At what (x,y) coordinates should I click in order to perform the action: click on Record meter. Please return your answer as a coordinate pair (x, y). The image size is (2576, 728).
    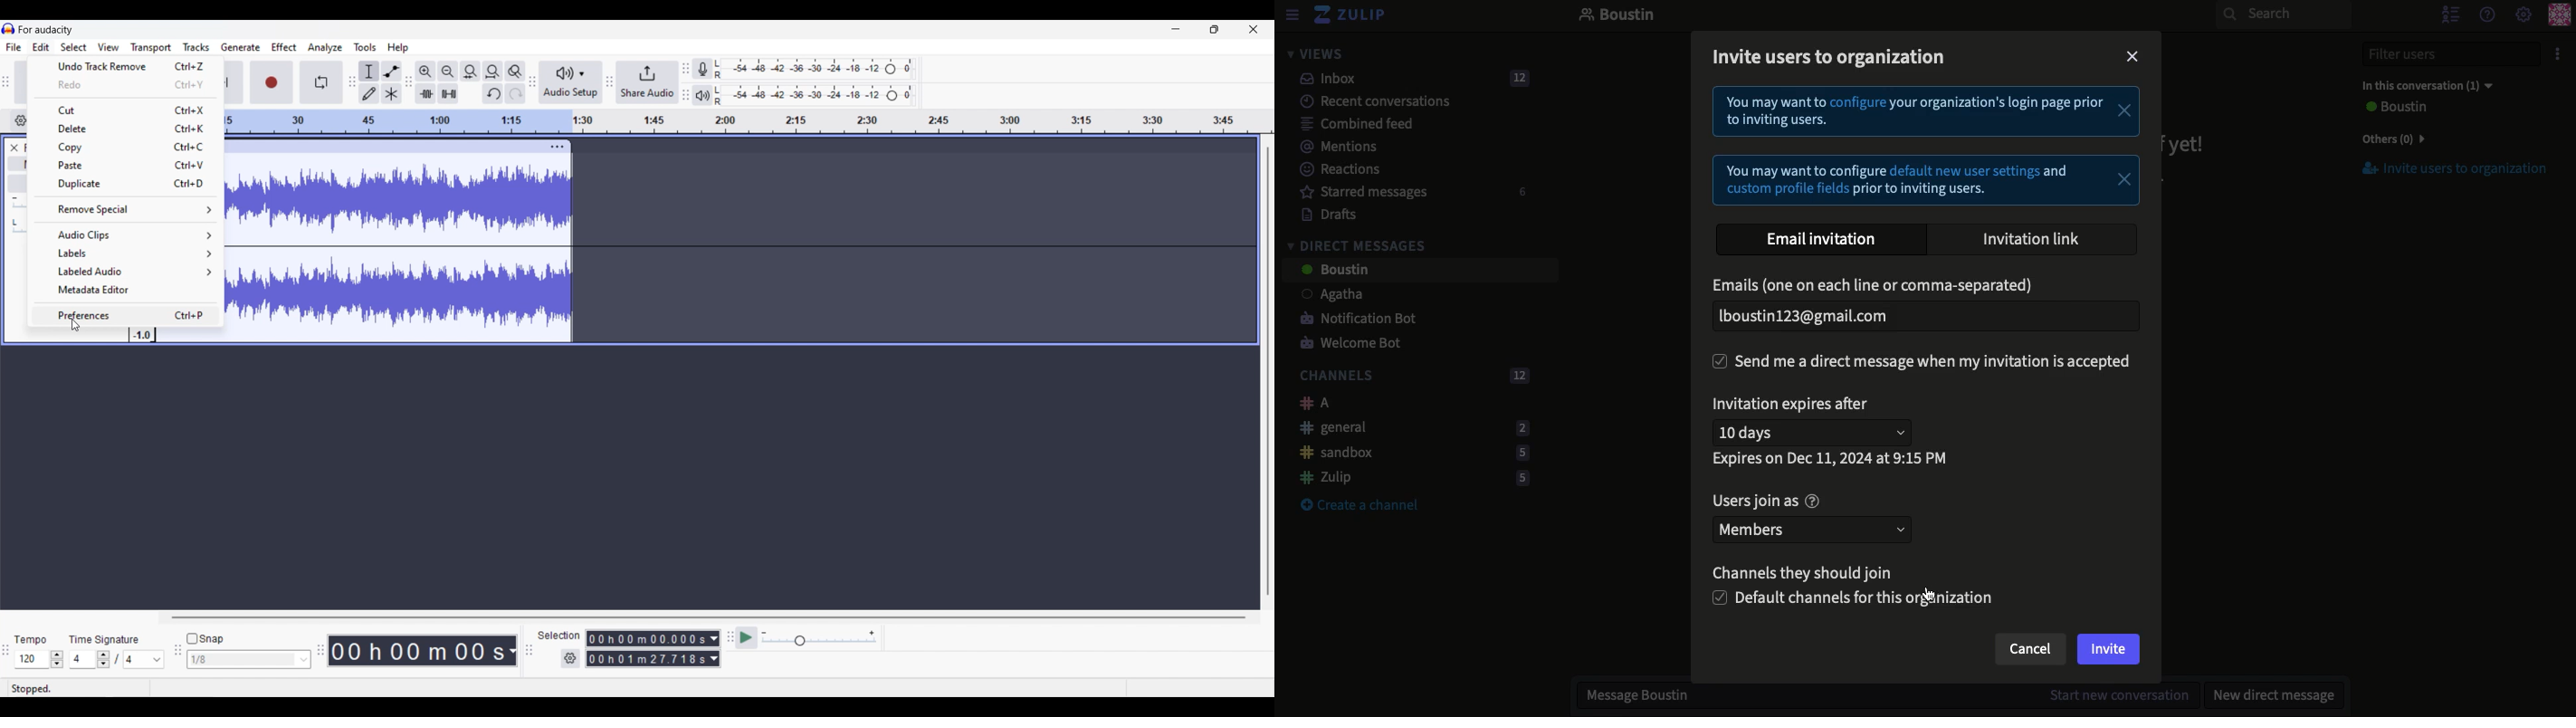
    Looking at the image, I should click on (702, 68).